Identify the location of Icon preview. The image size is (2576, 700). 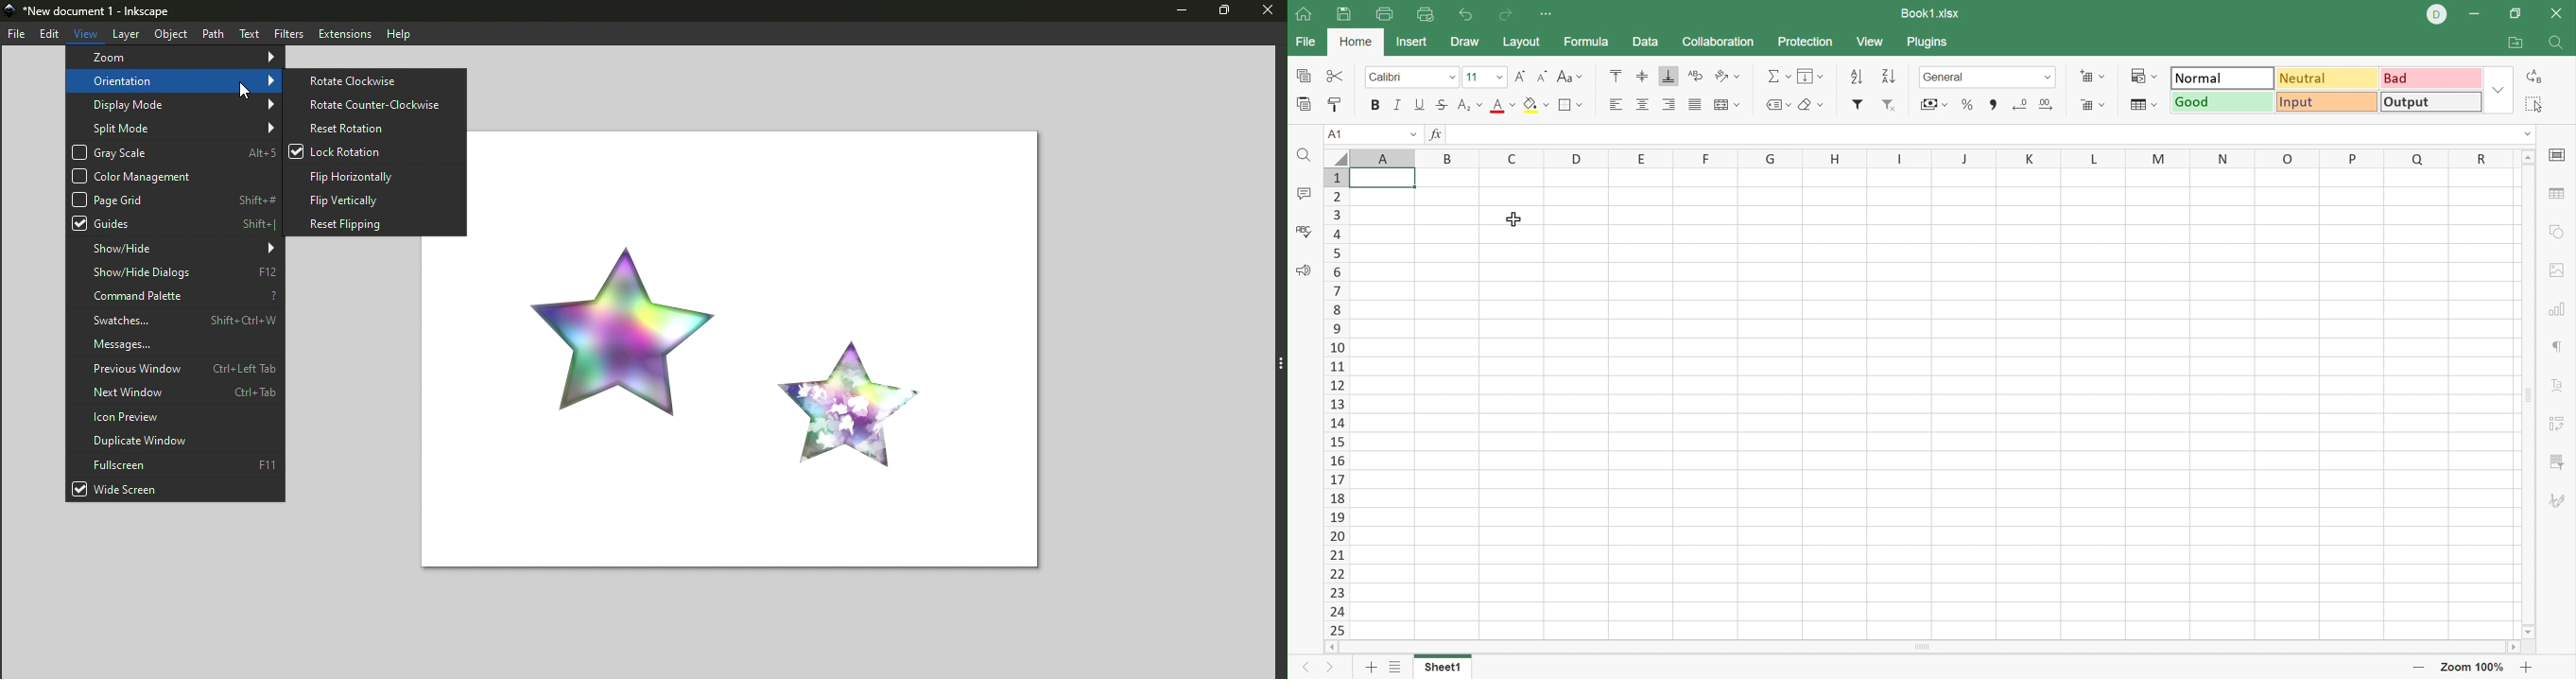
(176, 417).